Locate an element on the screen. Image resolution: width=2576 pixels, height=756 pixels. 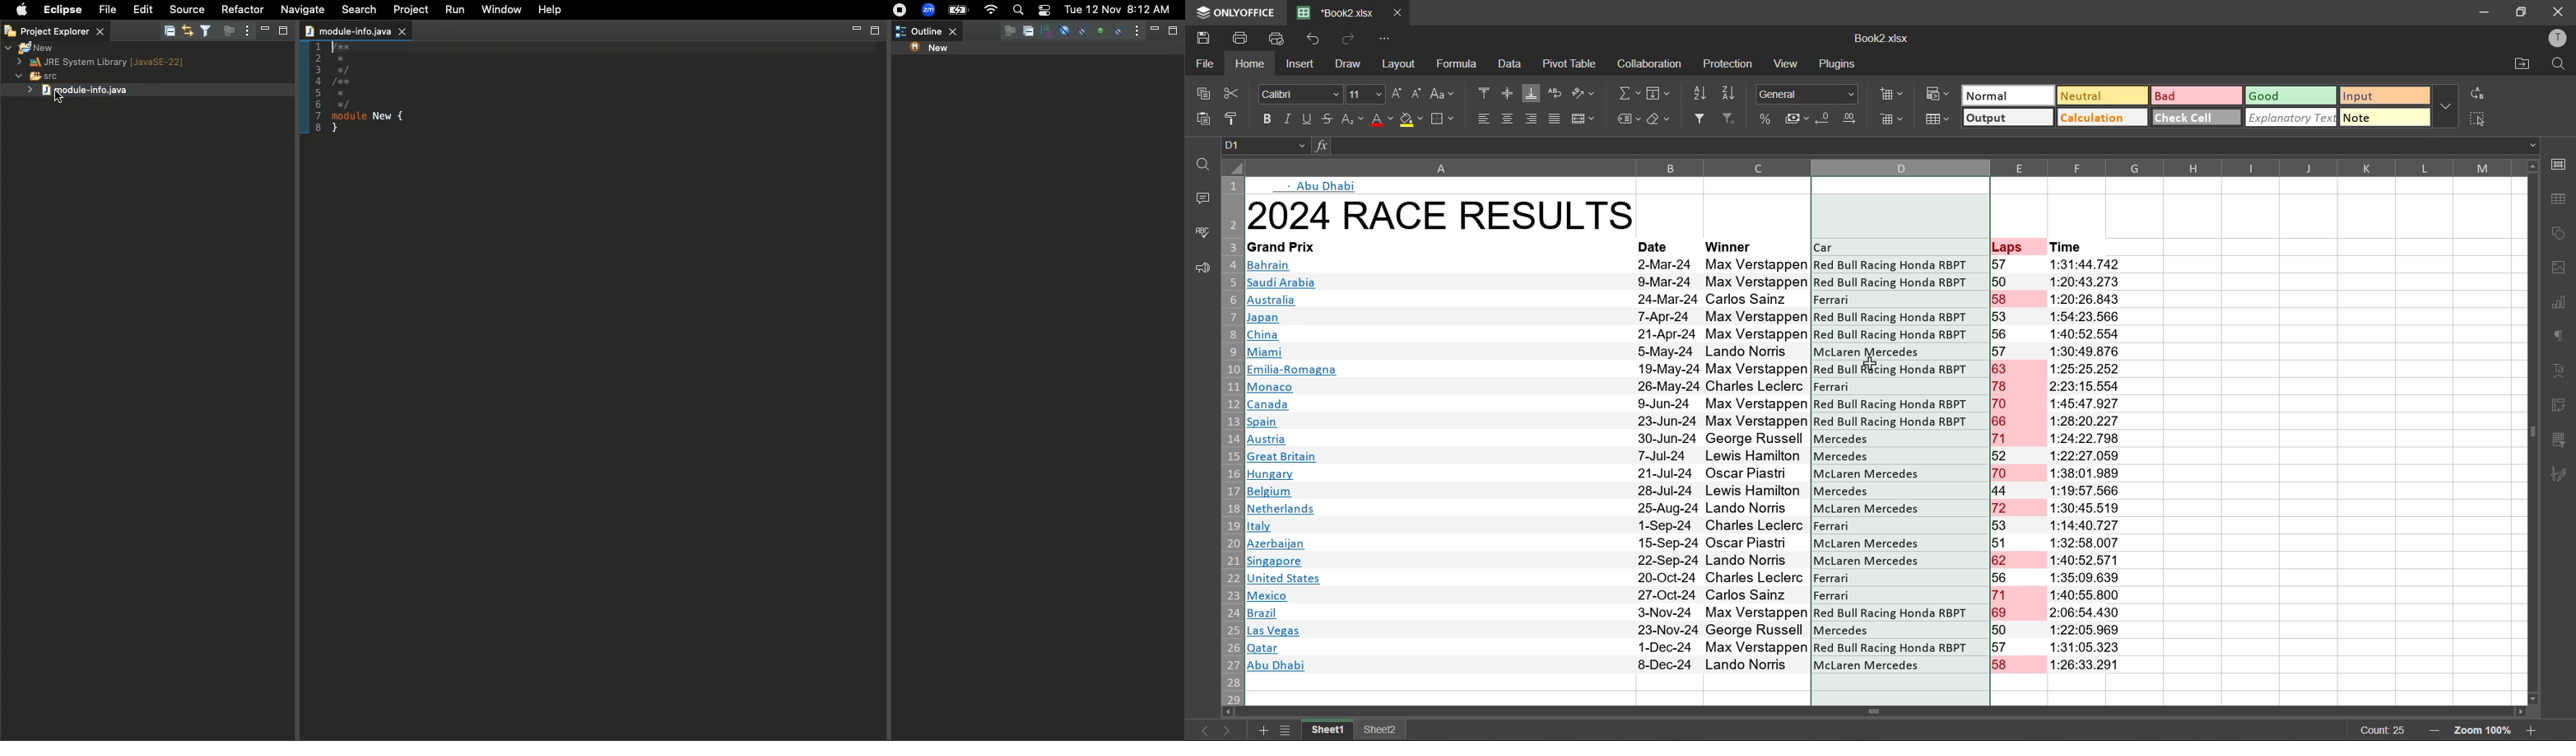
italic is located at coordinates (1289, 120).